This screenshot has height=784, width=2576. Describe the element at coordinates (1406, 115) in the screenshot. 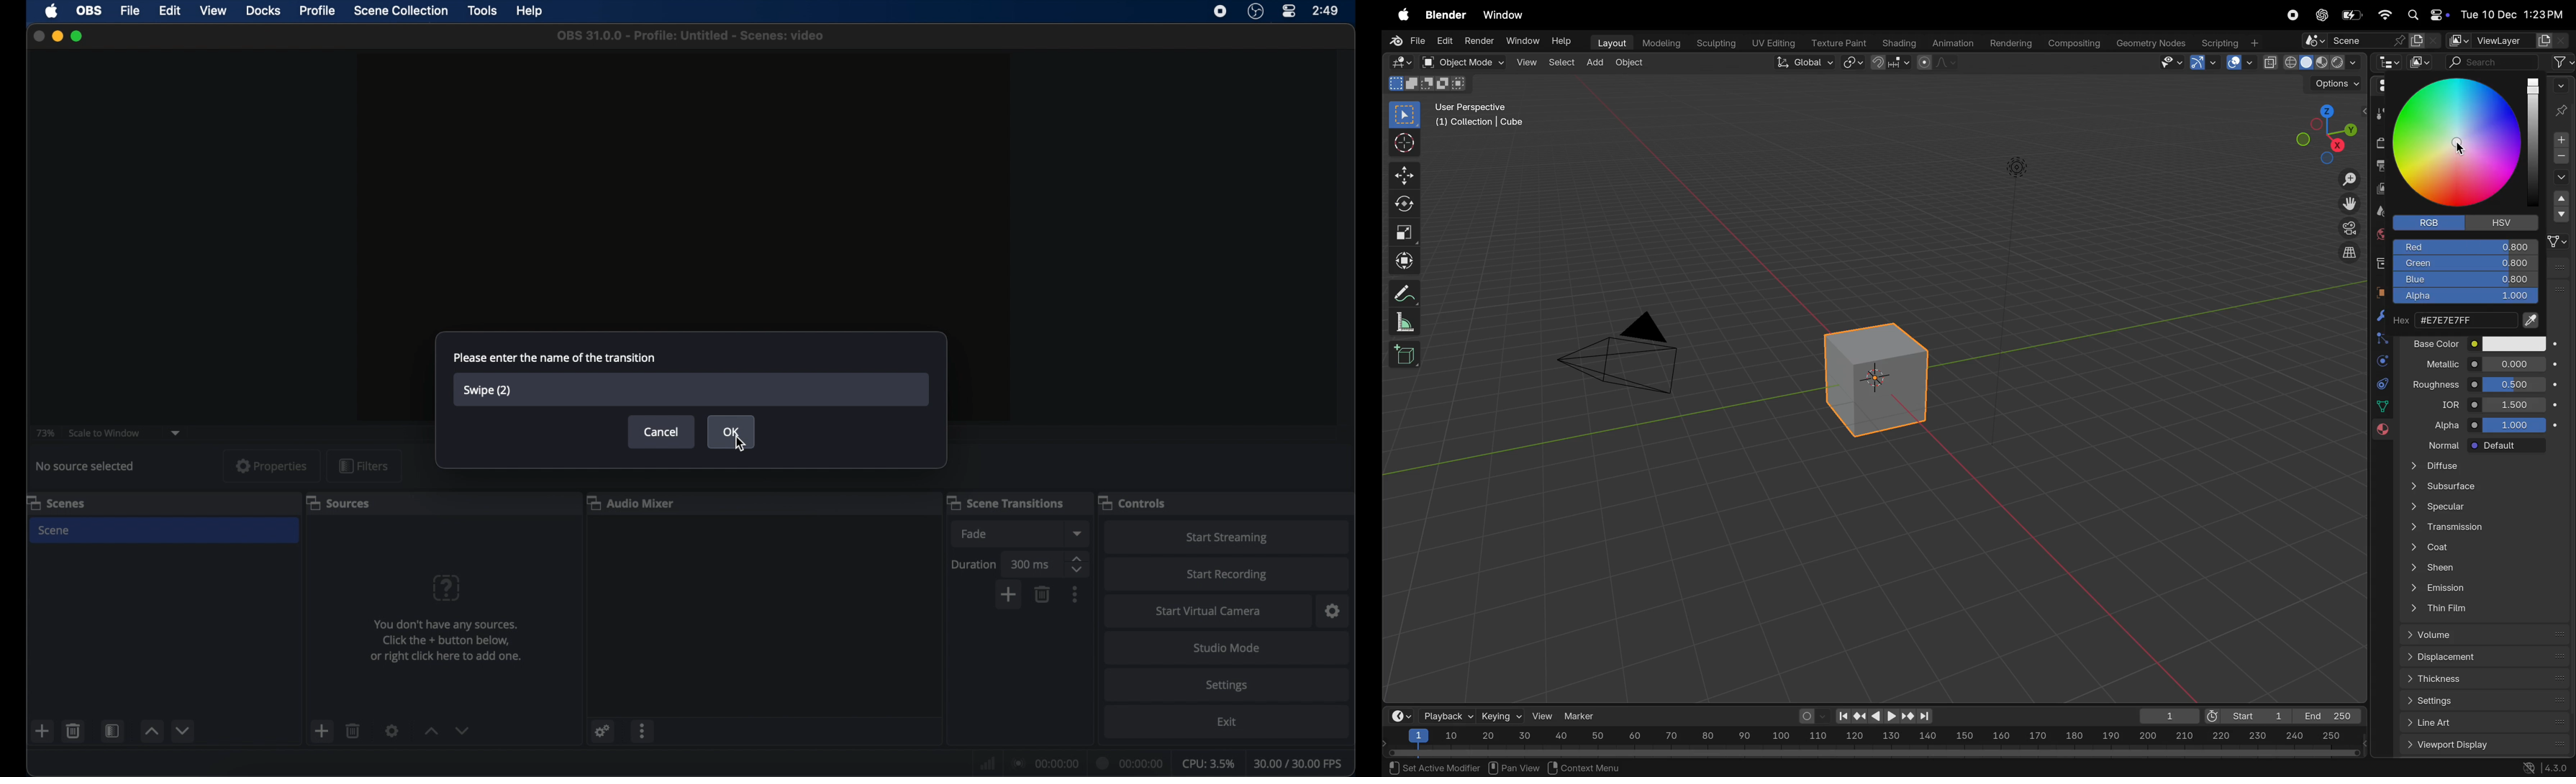

I see `select` at that location.